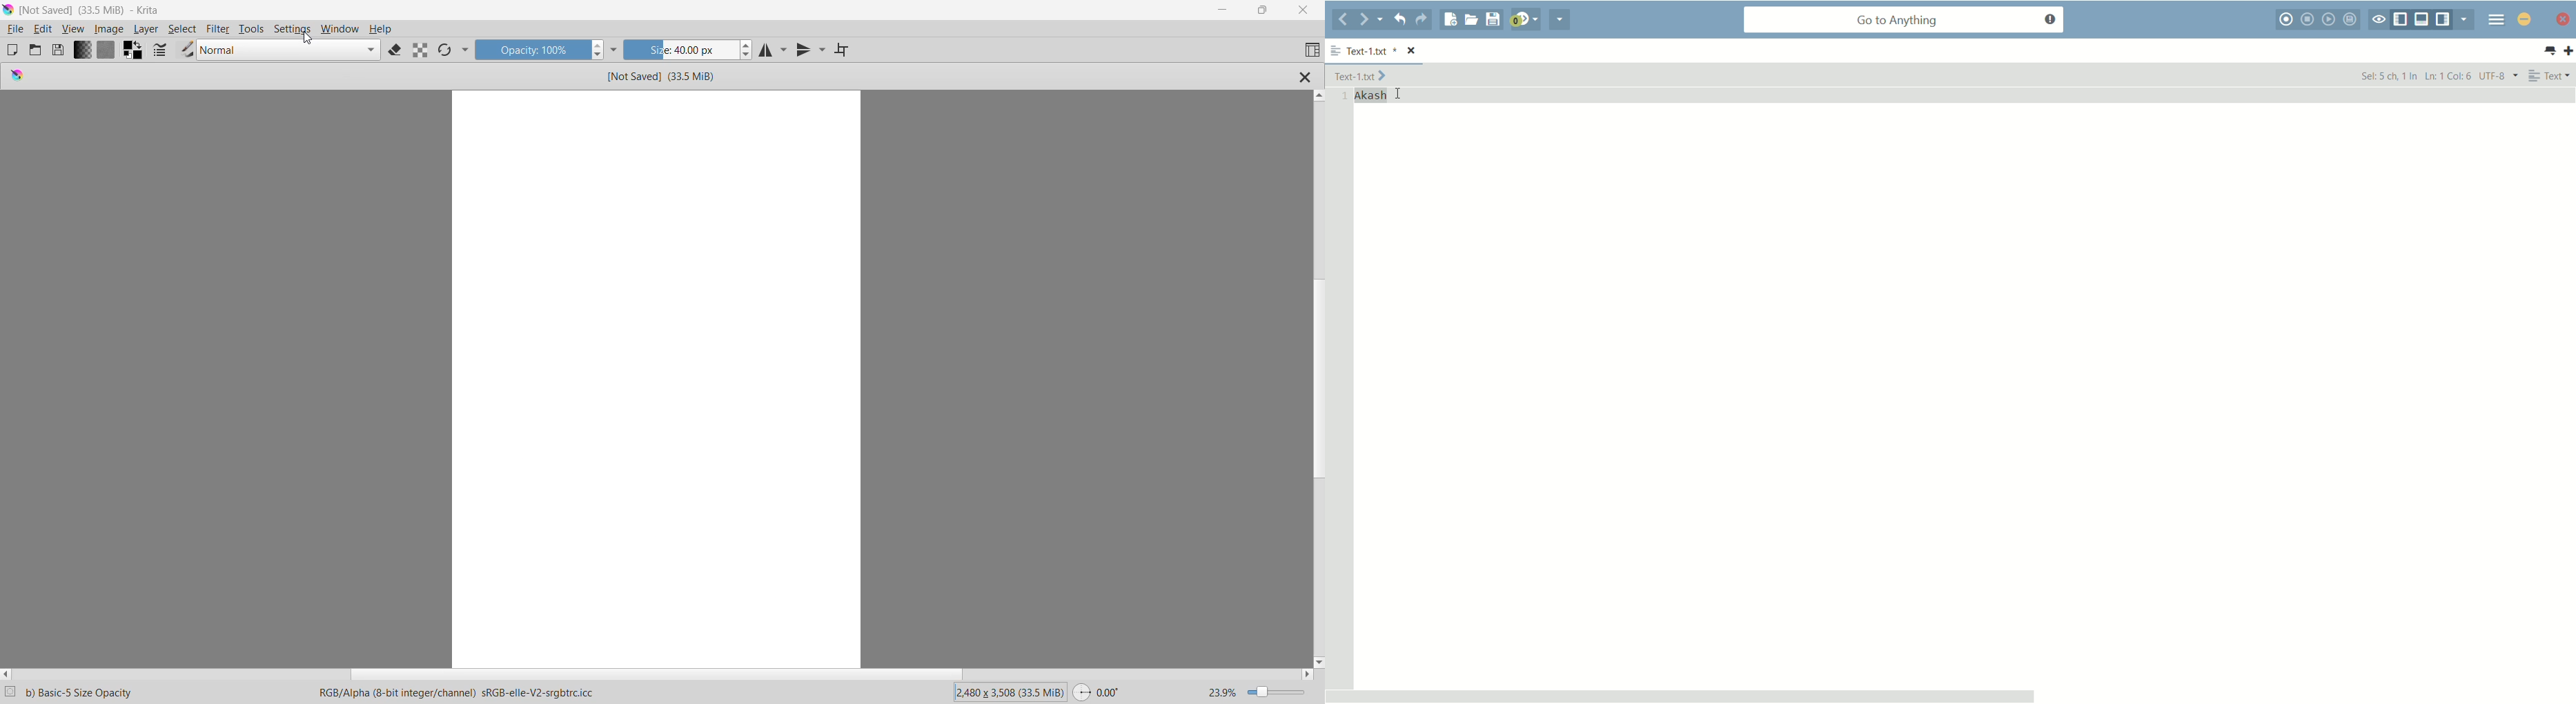  I want to click on show specific sidebar/tab, so click(2467, 20).